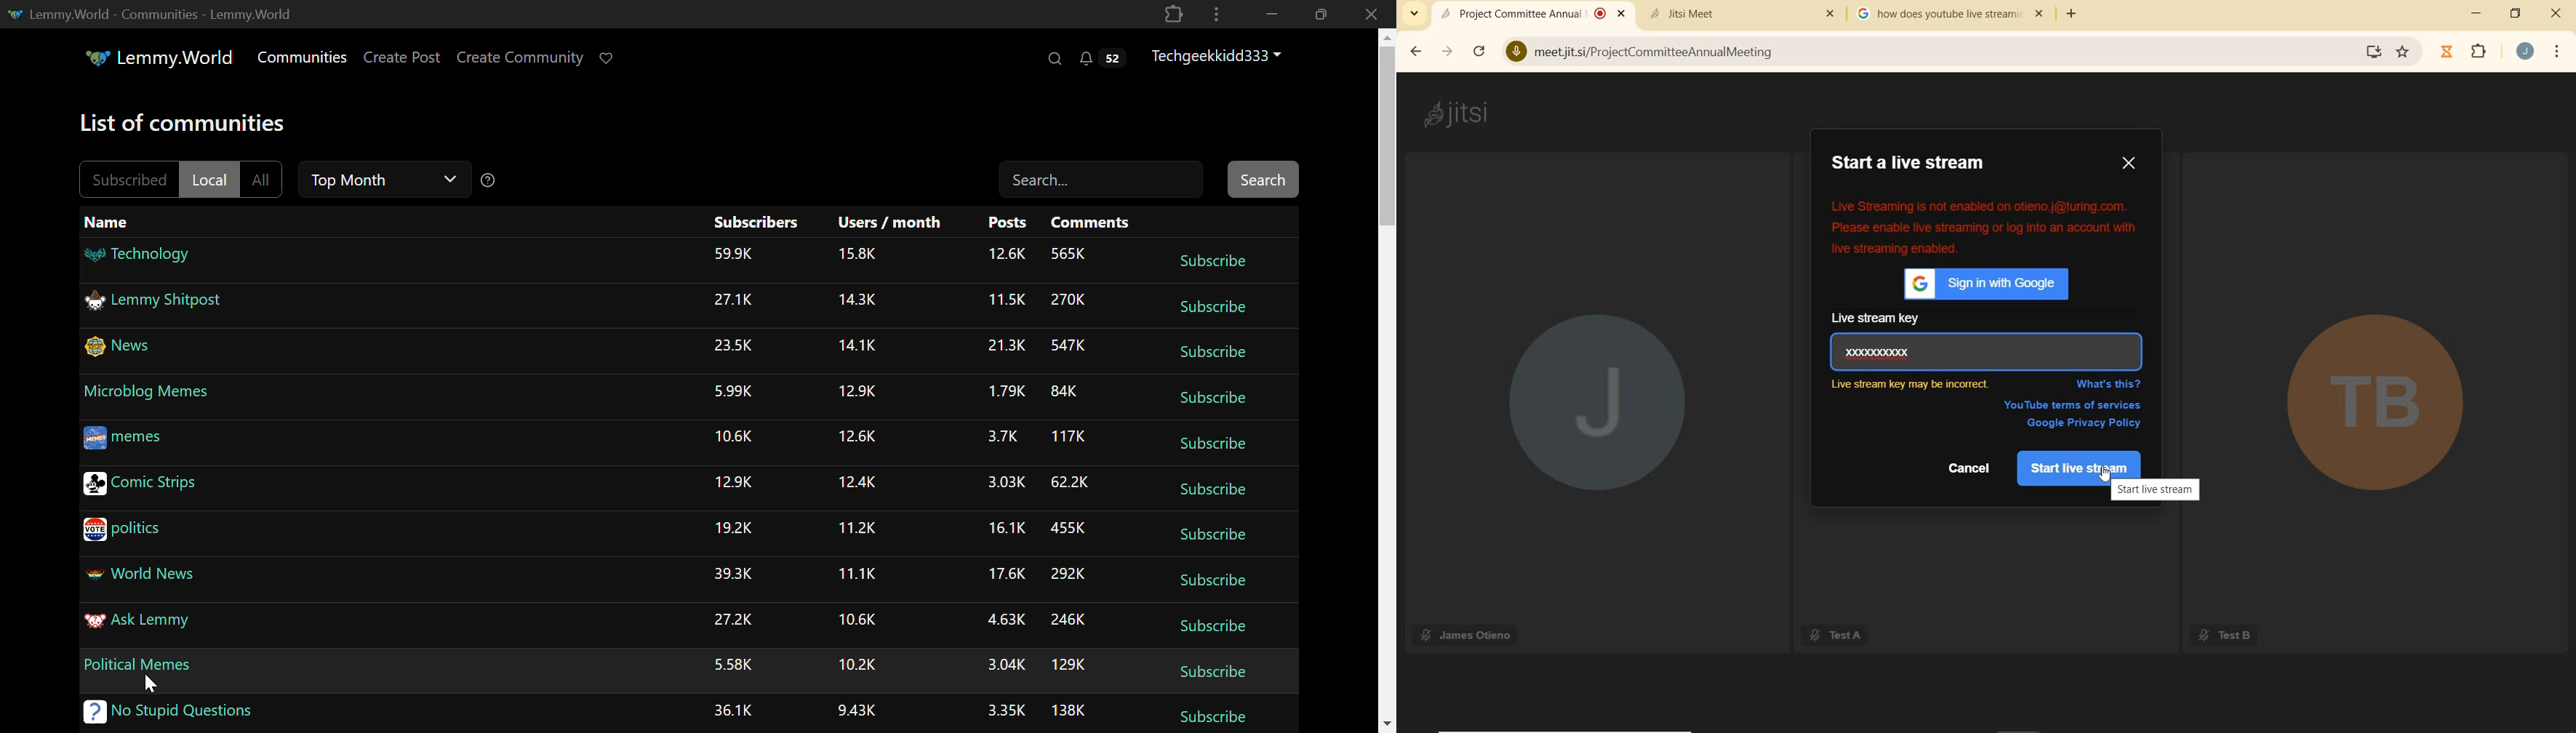 Image resolution: width=2576 pixels, height=756 pixels. Describe the element at coordinates (1911, 163) in the screenshot. I see `START A LIVE STREAM` at that location.